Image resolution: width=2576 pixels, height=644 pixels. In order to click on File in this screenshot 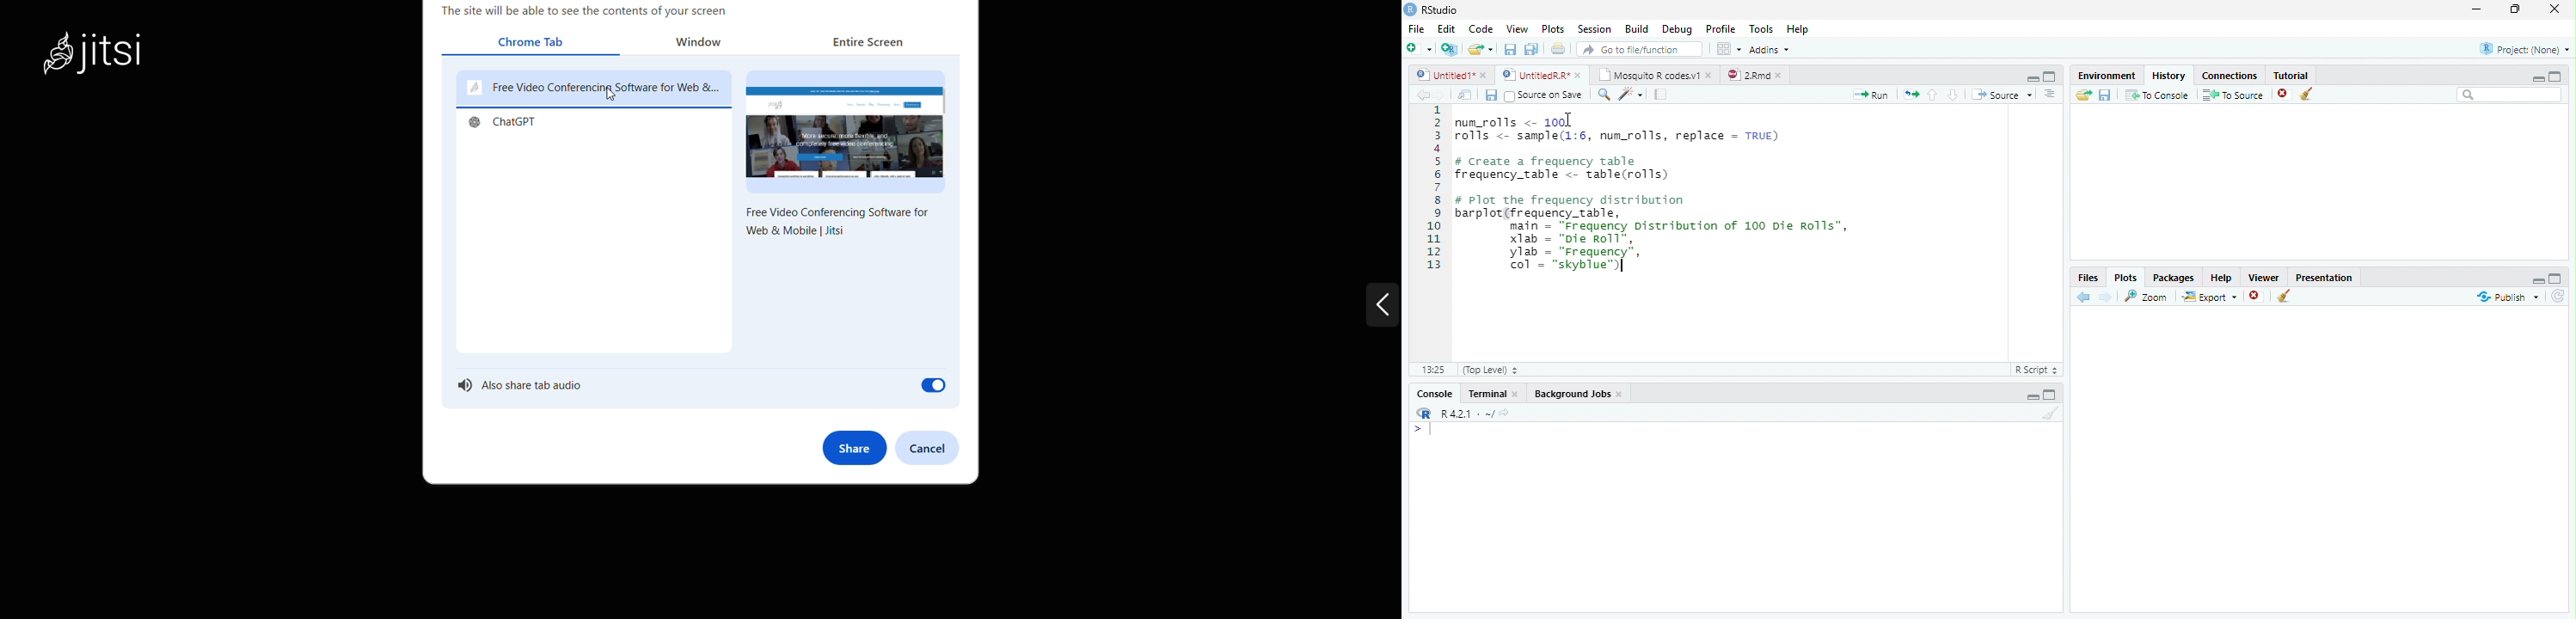, I will do `click(1417, 27)`.